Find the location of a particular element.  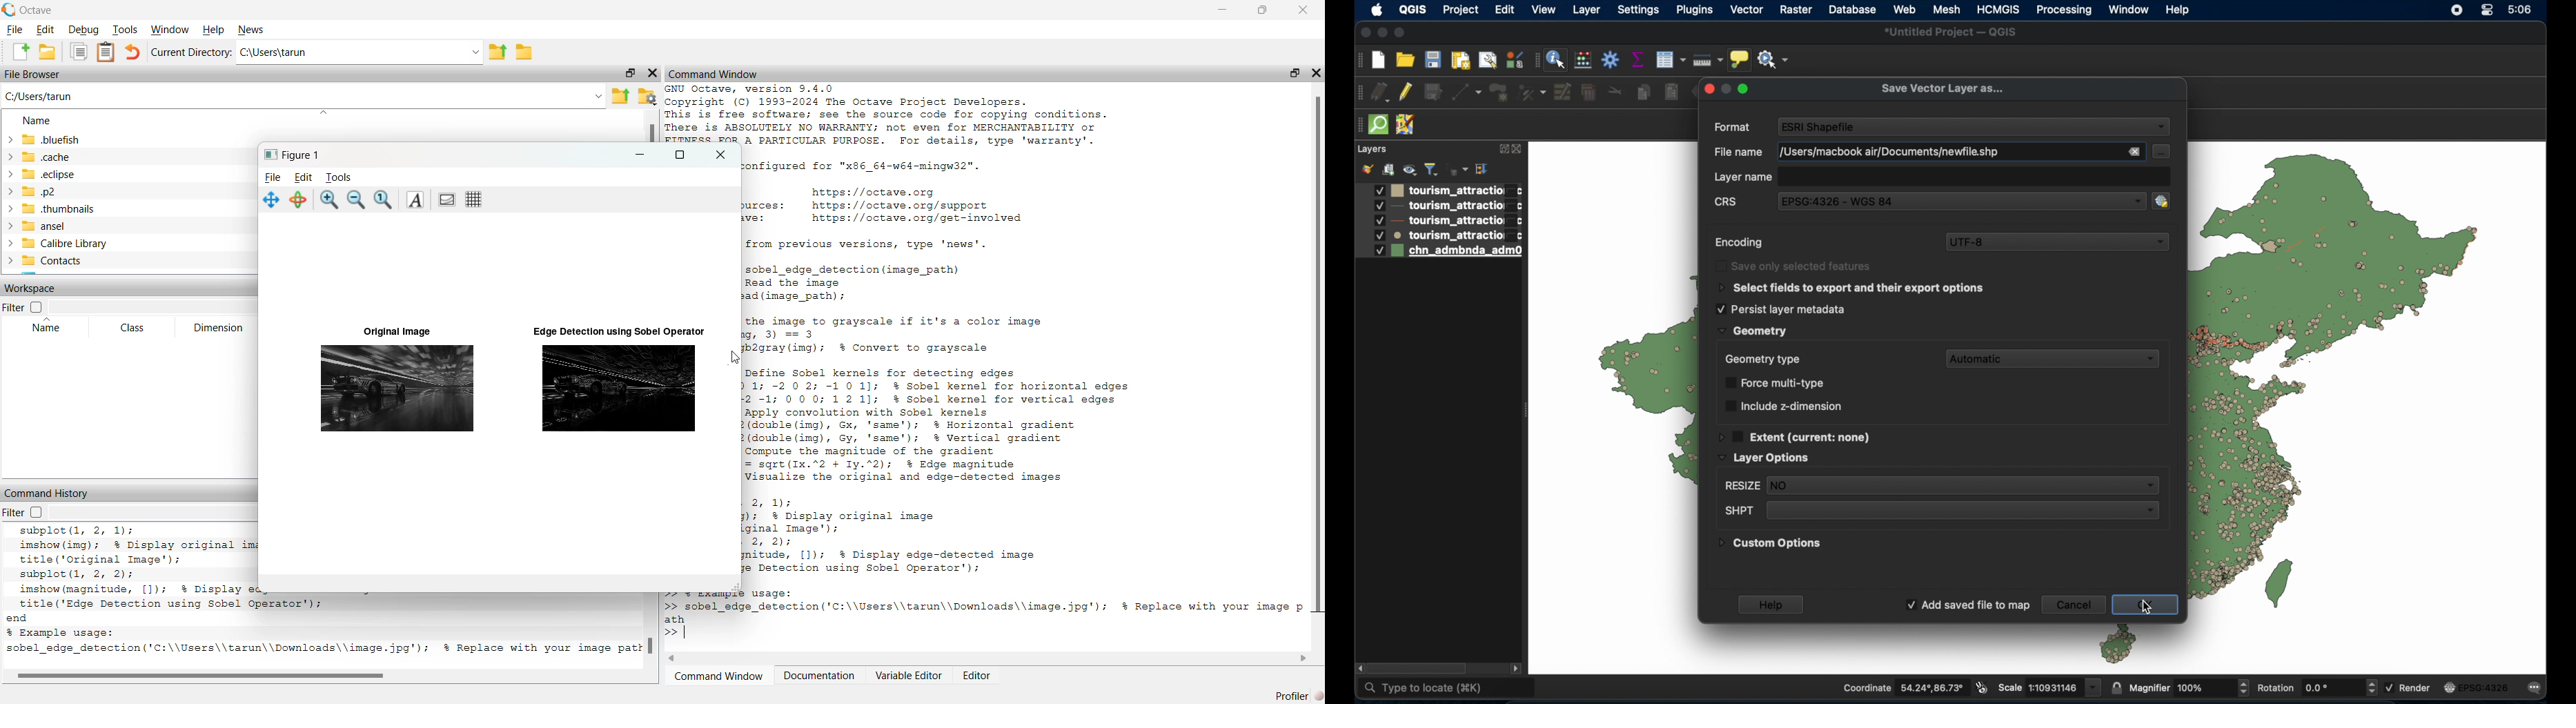

folder is located at coordinates (527, 55).